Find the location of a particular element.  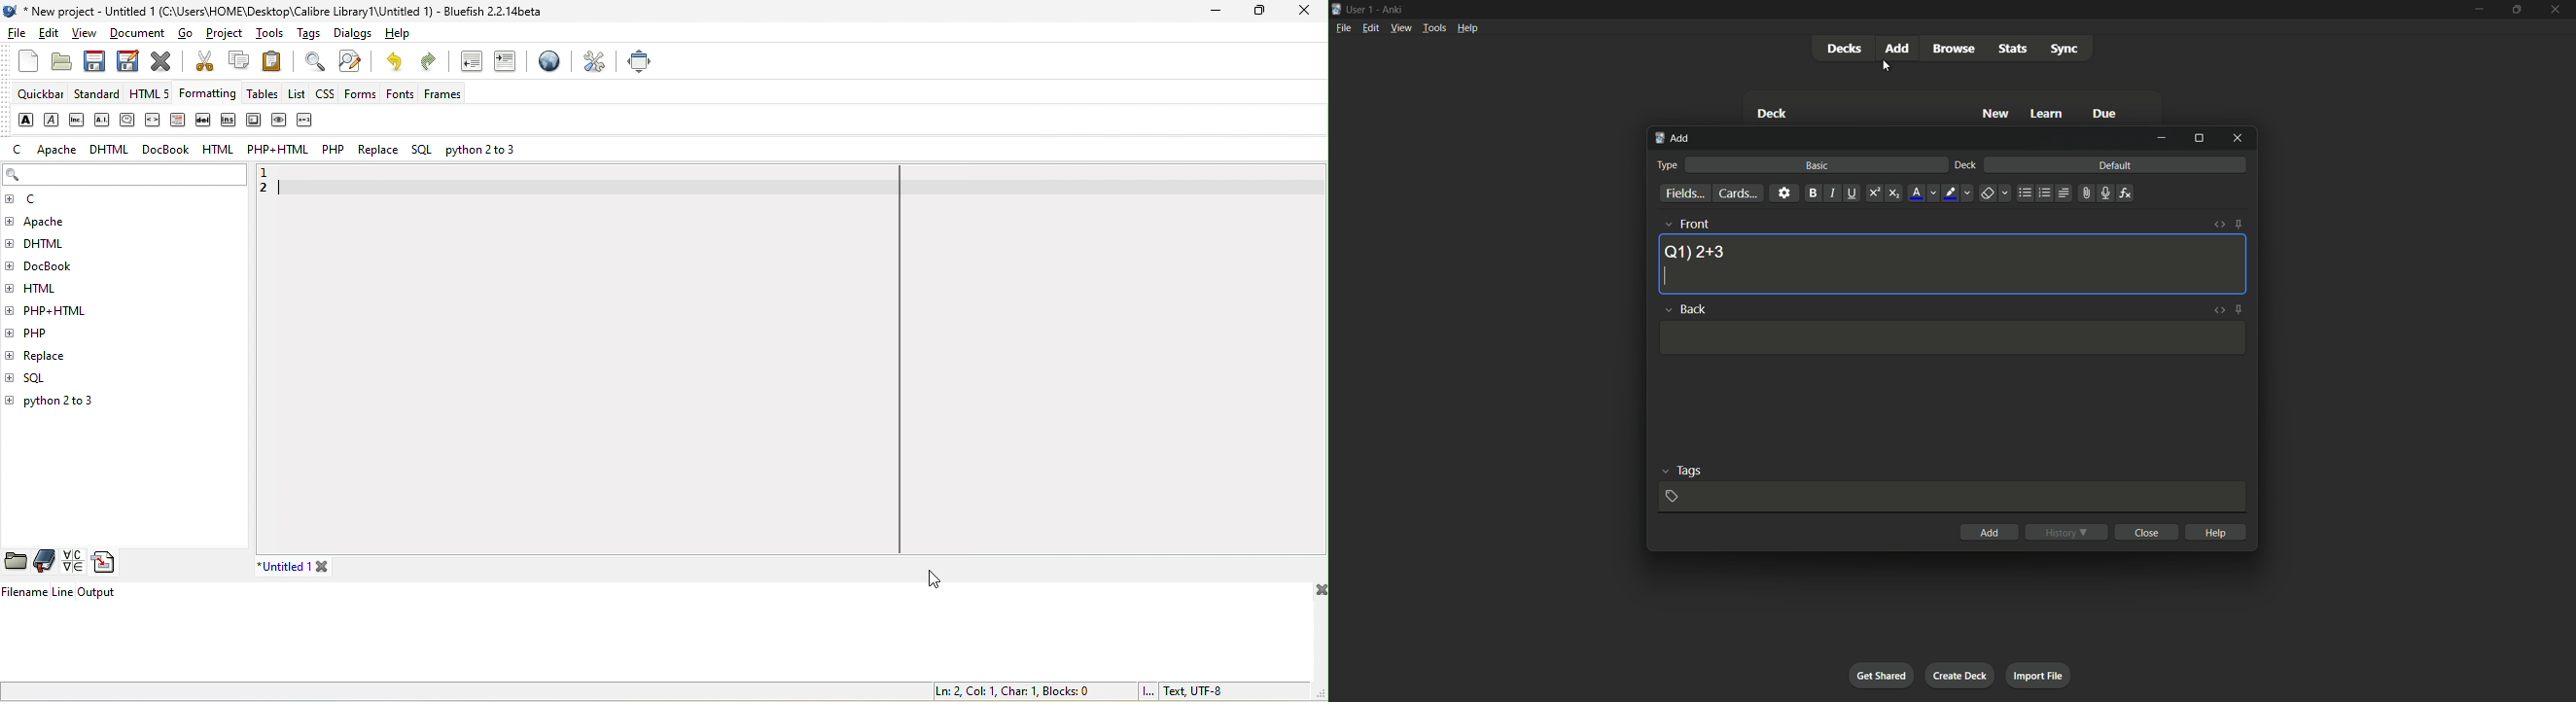

italic is located at coordinates (1832, 193).